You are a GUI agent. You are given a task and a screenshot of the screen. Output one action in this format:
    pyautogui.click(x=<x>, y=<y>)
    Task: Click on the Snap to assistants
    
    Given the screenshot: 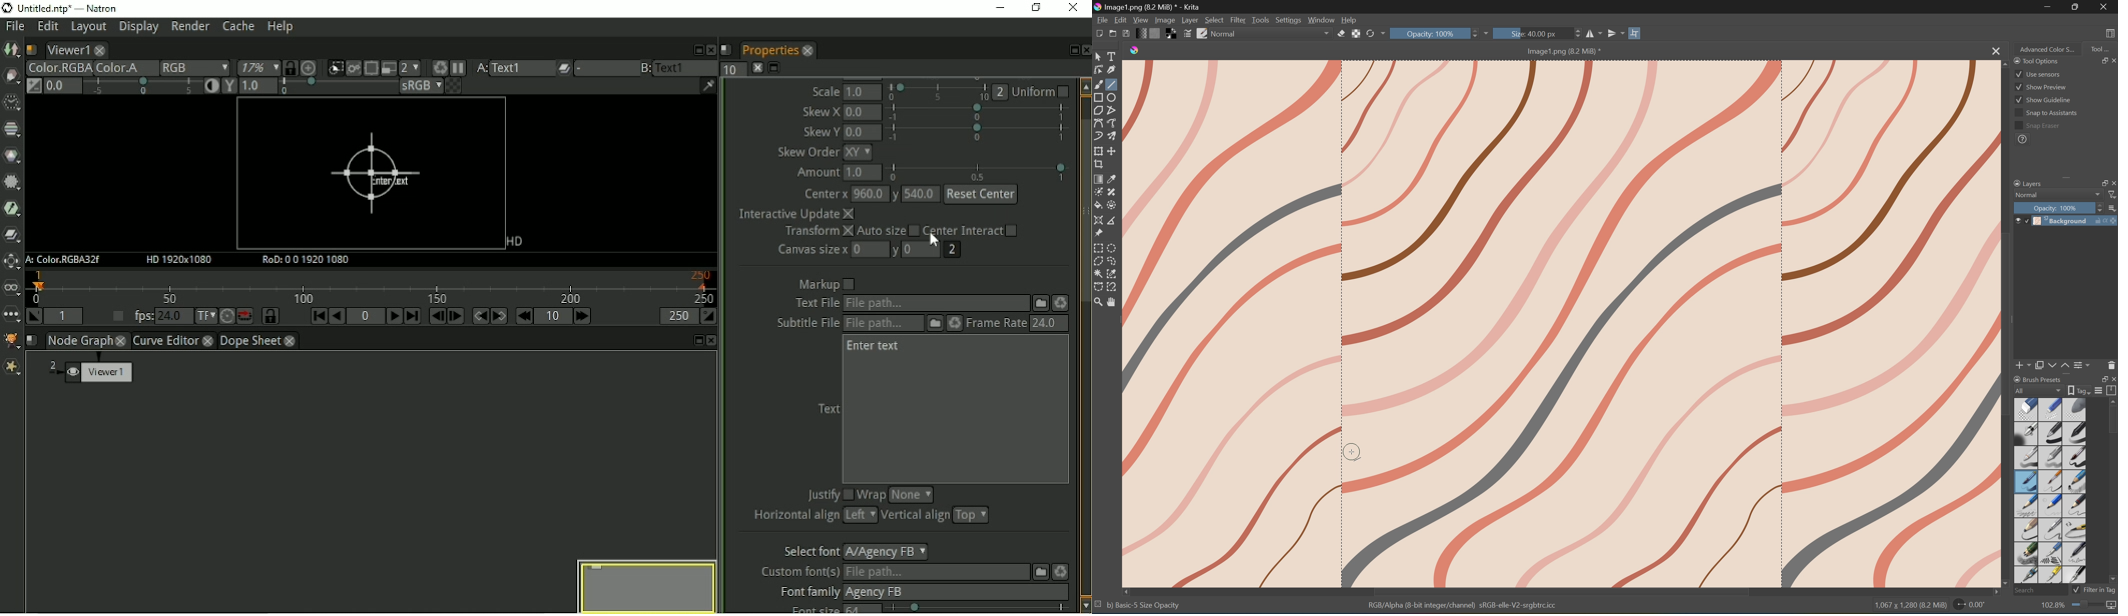 What is the action you would take?
    pyautogui.click(x=2045, y=113)
    